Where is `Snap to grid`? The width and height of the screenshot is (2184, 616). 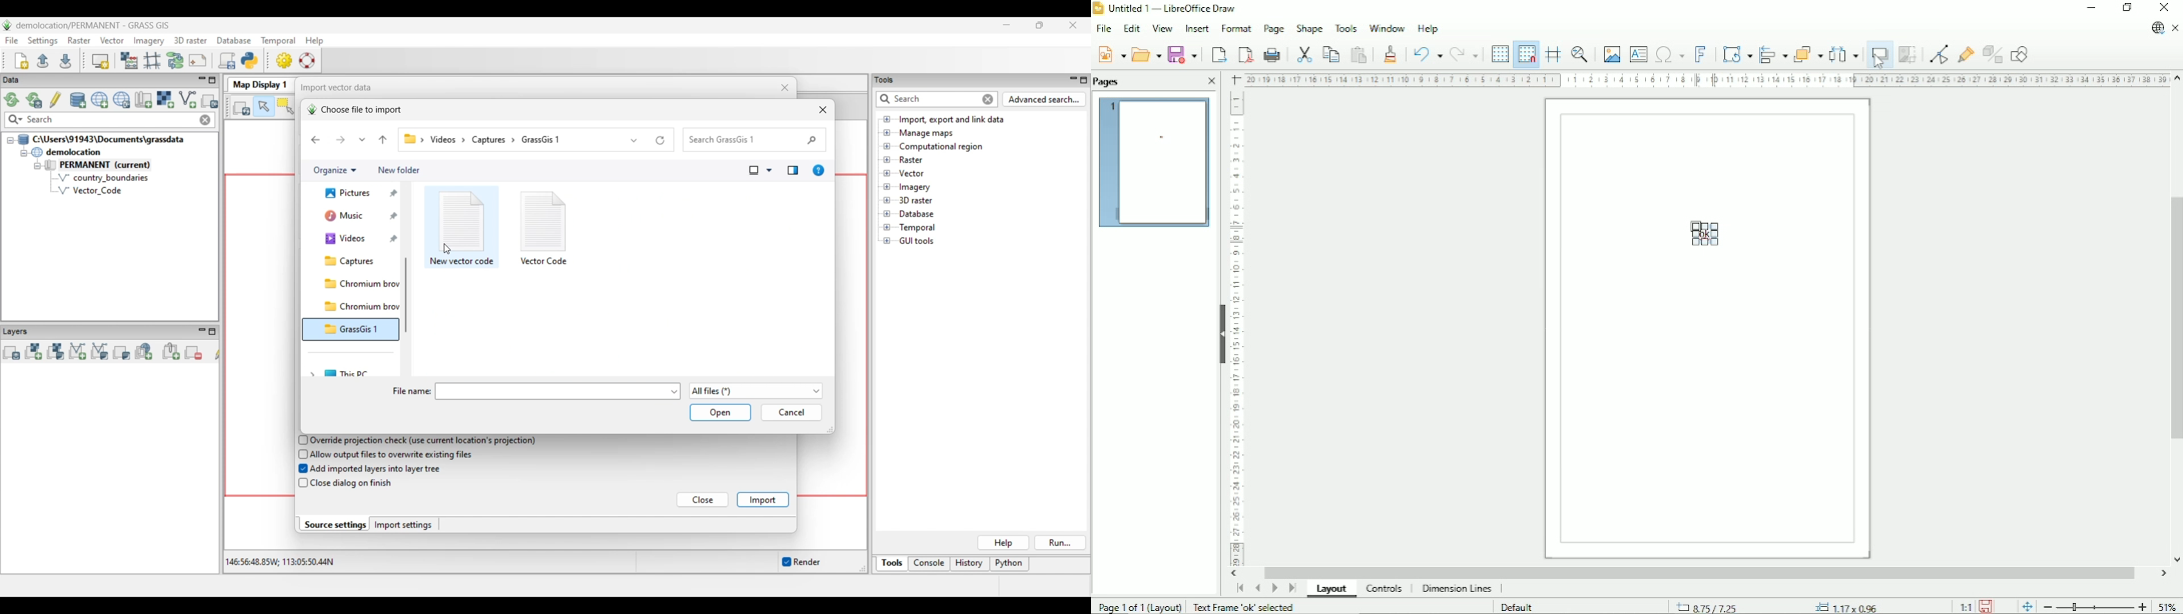
Snap to grid is located at coordinates (1526, 54).